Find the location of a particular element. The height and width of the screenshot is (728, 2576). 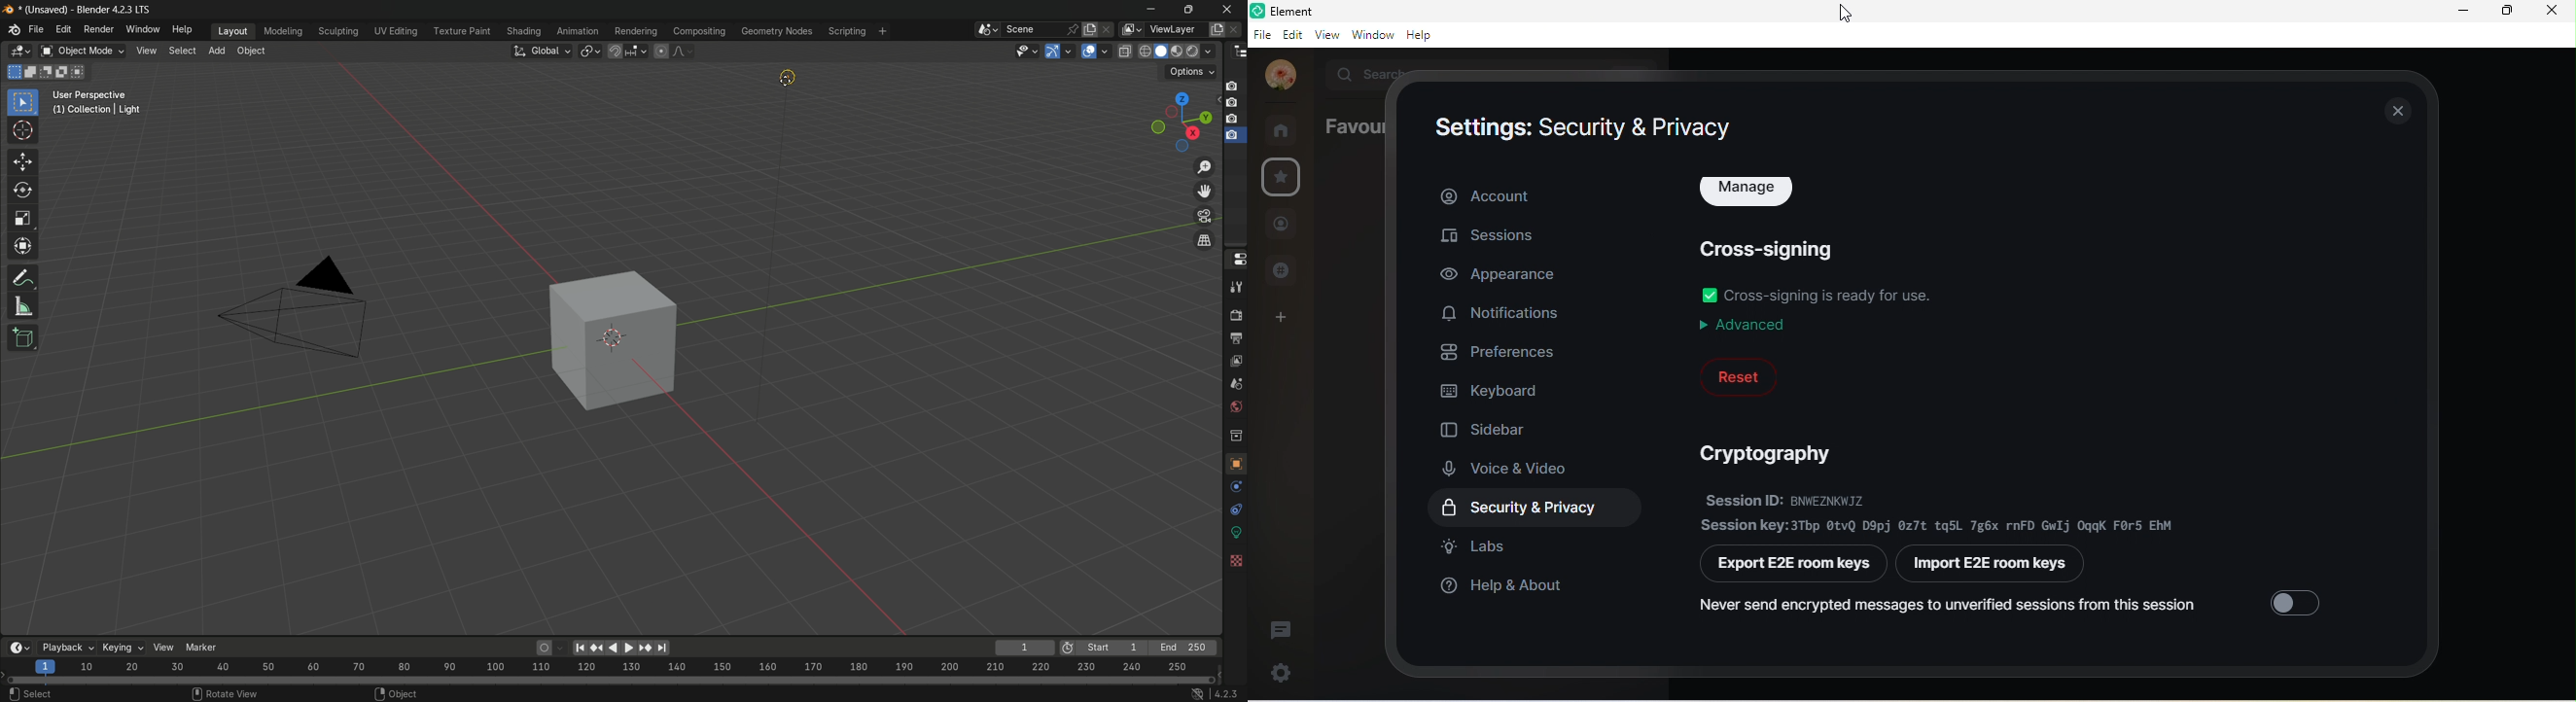

threads is located at coordinates (1282, 628).